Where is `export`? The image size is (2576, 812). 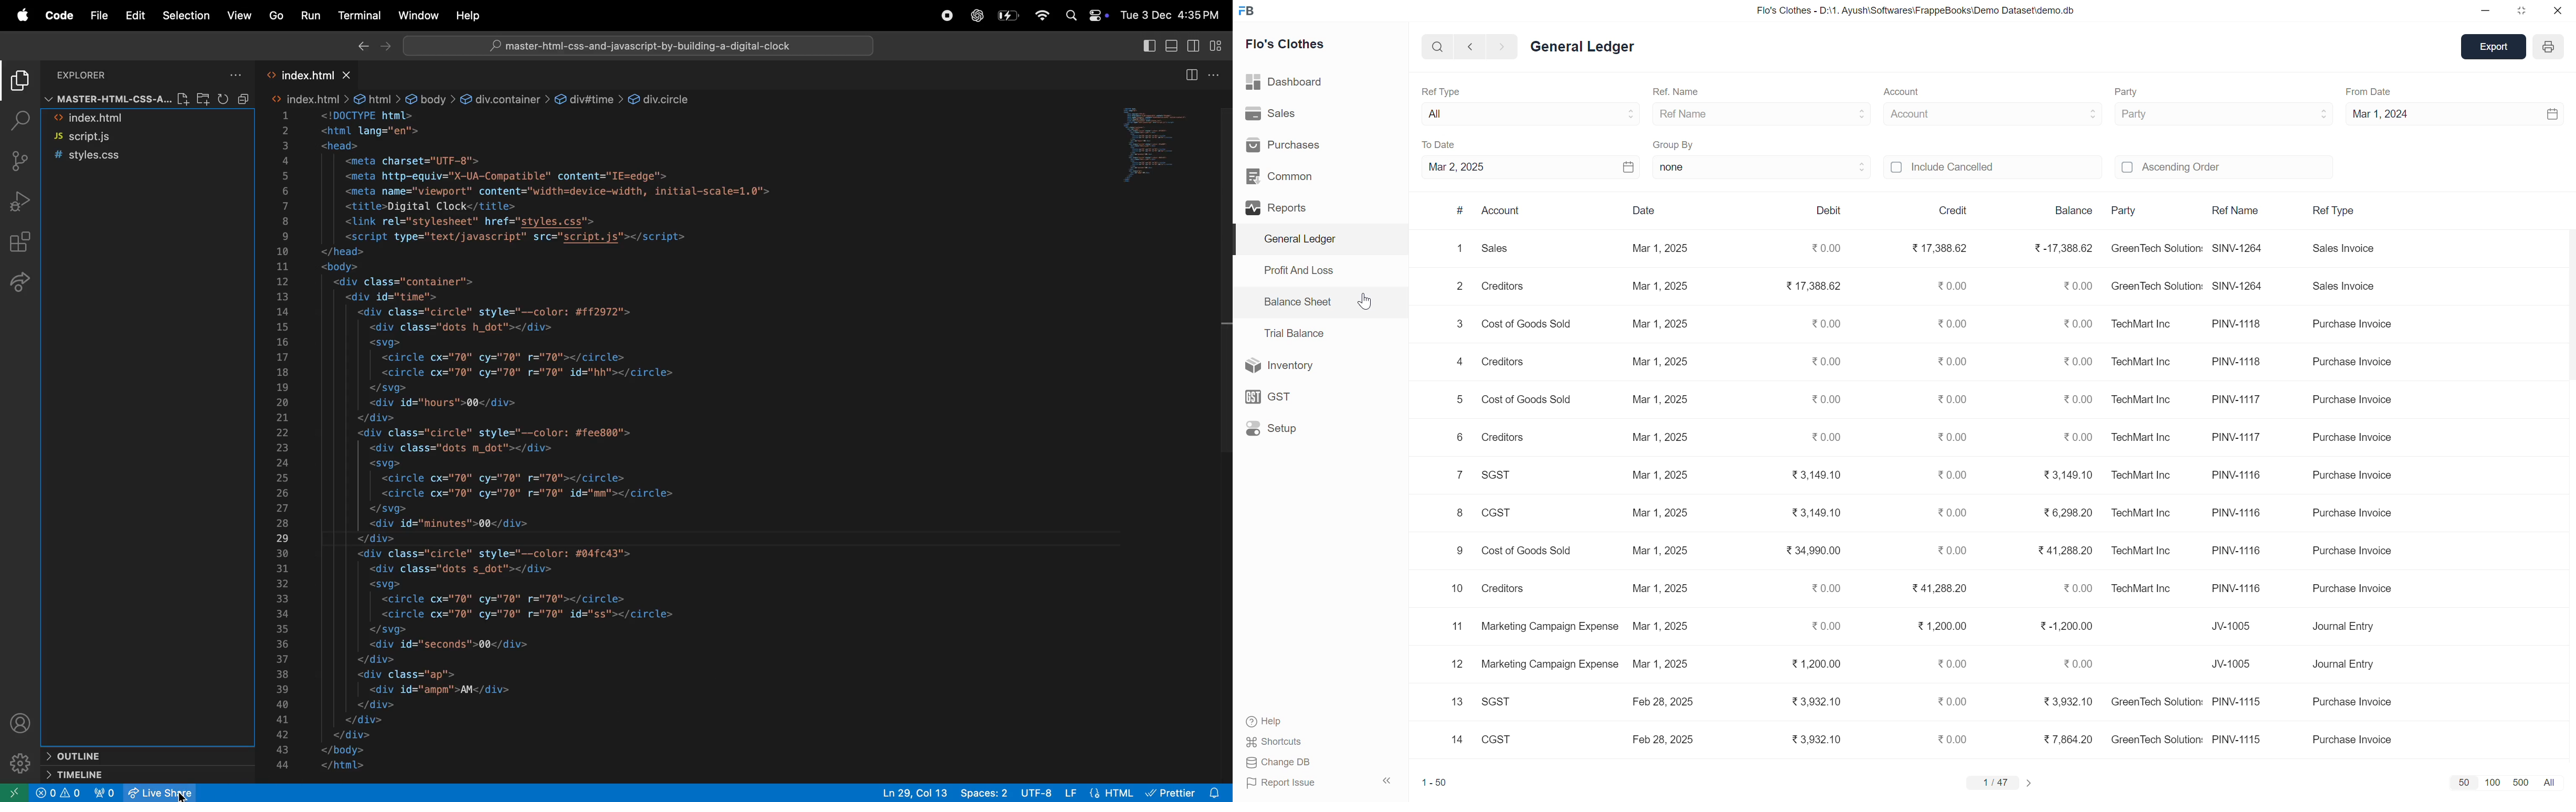
export is located at coordinates (2493, 48).